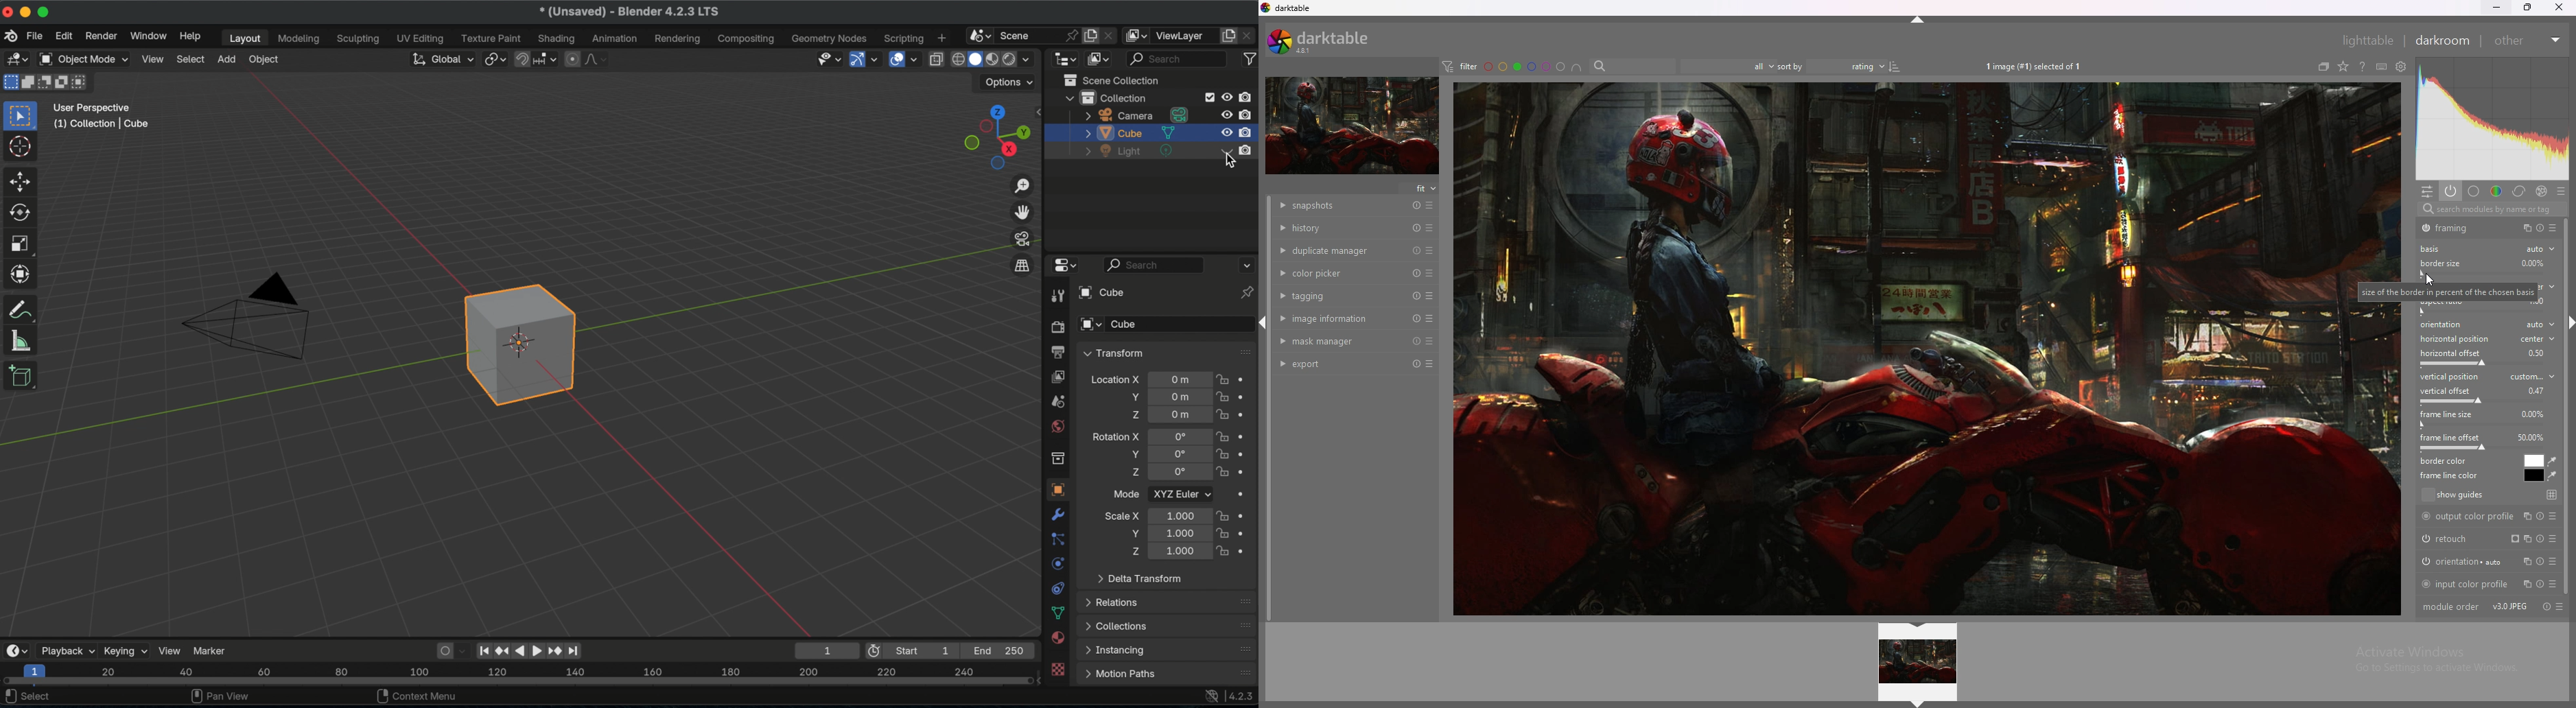  I want to click on location scale, so click(1178, 552).